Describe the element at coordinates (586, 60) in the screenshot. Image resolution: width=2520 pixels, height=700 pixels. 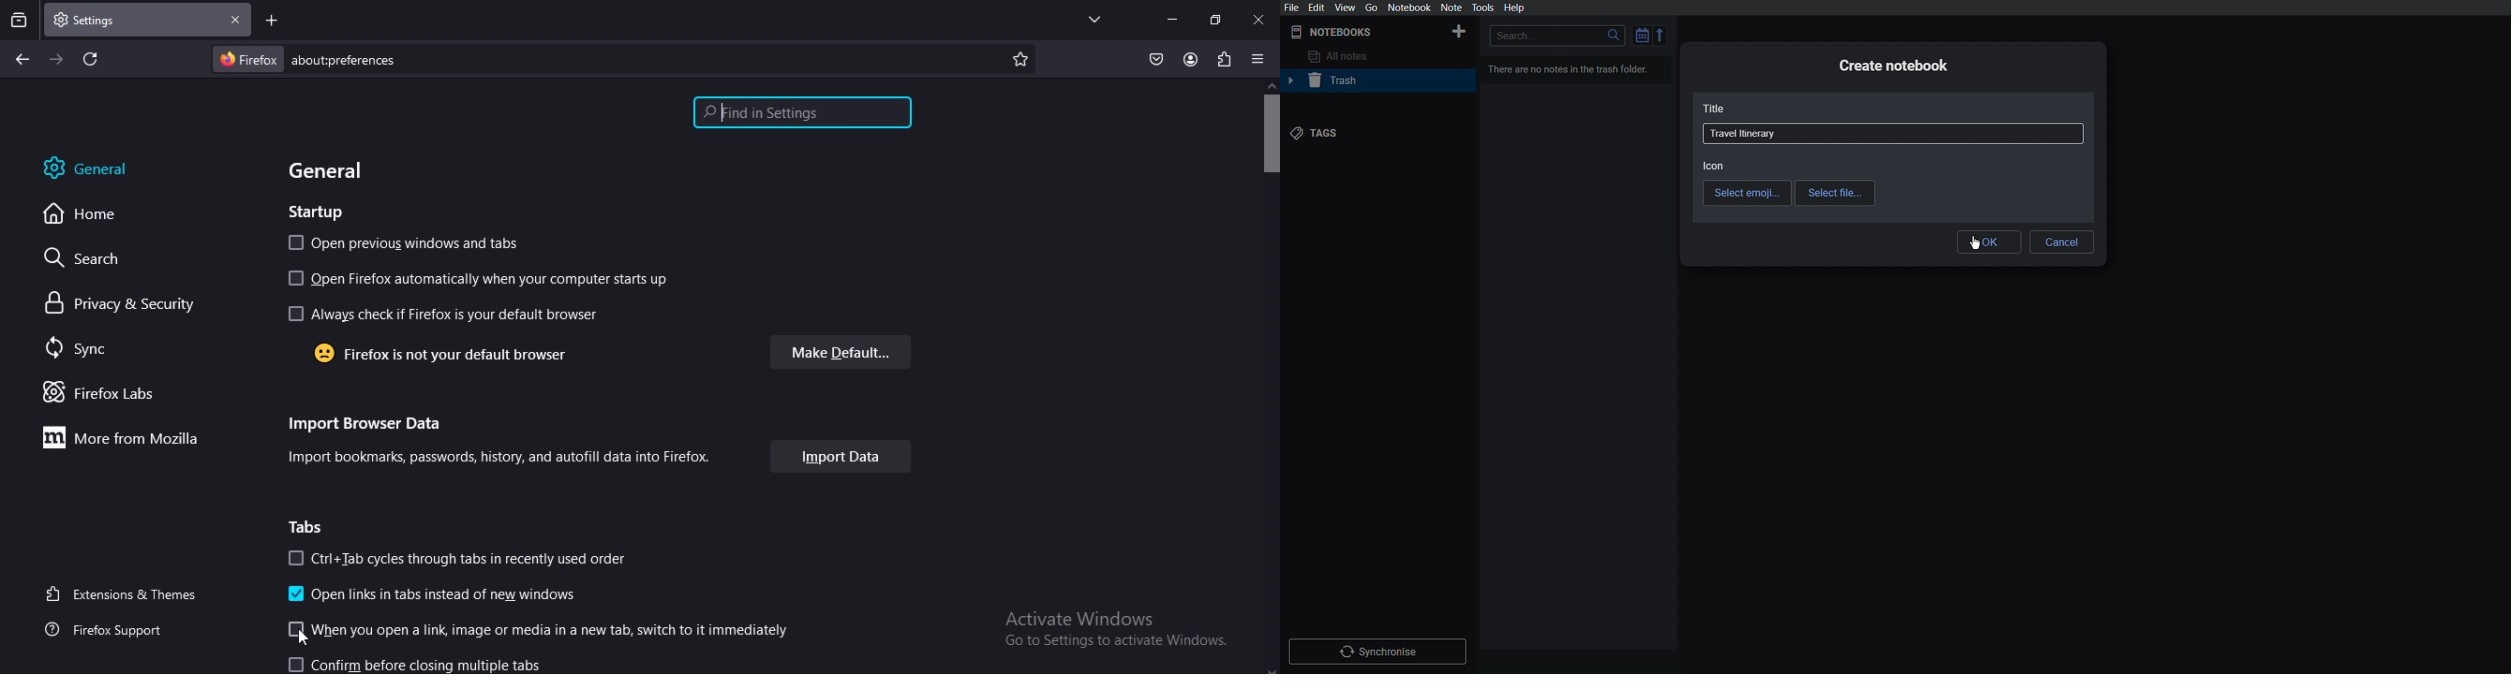
I see `about:preferences` at that location.